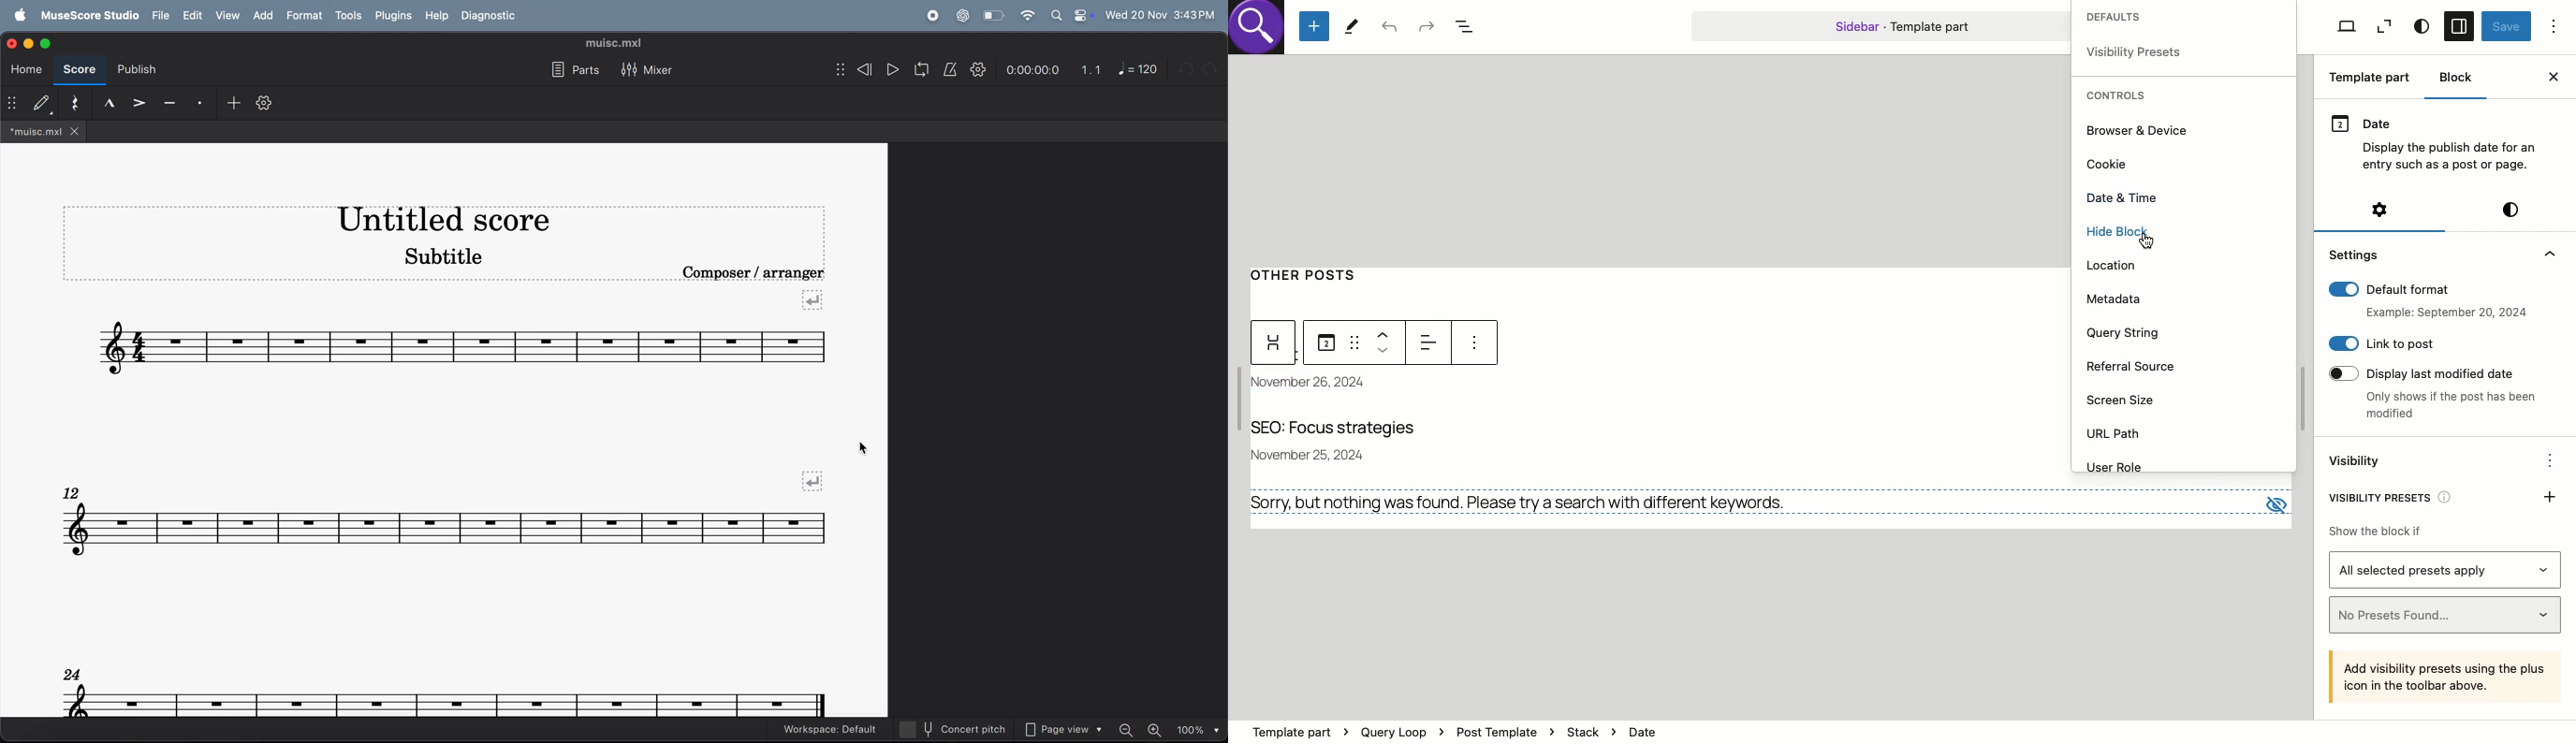 The width and height of the screenshot is (2576, 756). What do you see at coordinates (2374, 80) in the screenshot?
I see `Template part` at bounding box center [2374, 80].